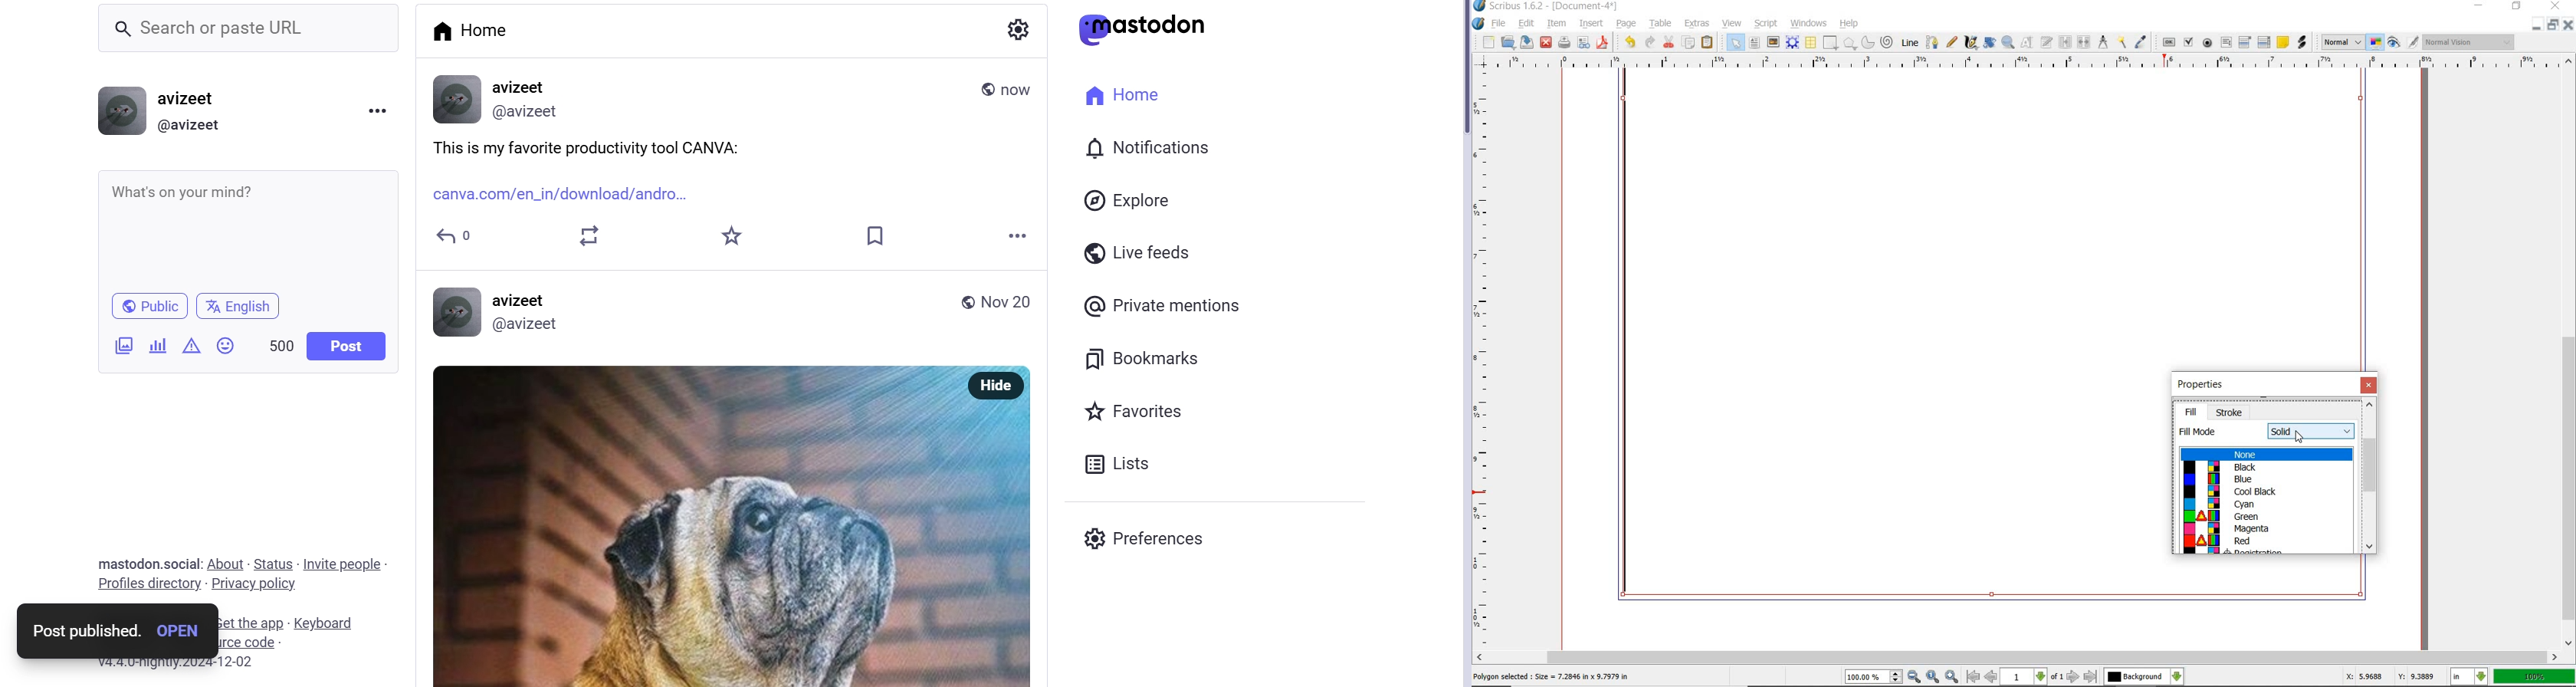  What do you see at coordinates (2263, 479) in the screenshot?
I see `Blue` at bounding box center [2263, 479].